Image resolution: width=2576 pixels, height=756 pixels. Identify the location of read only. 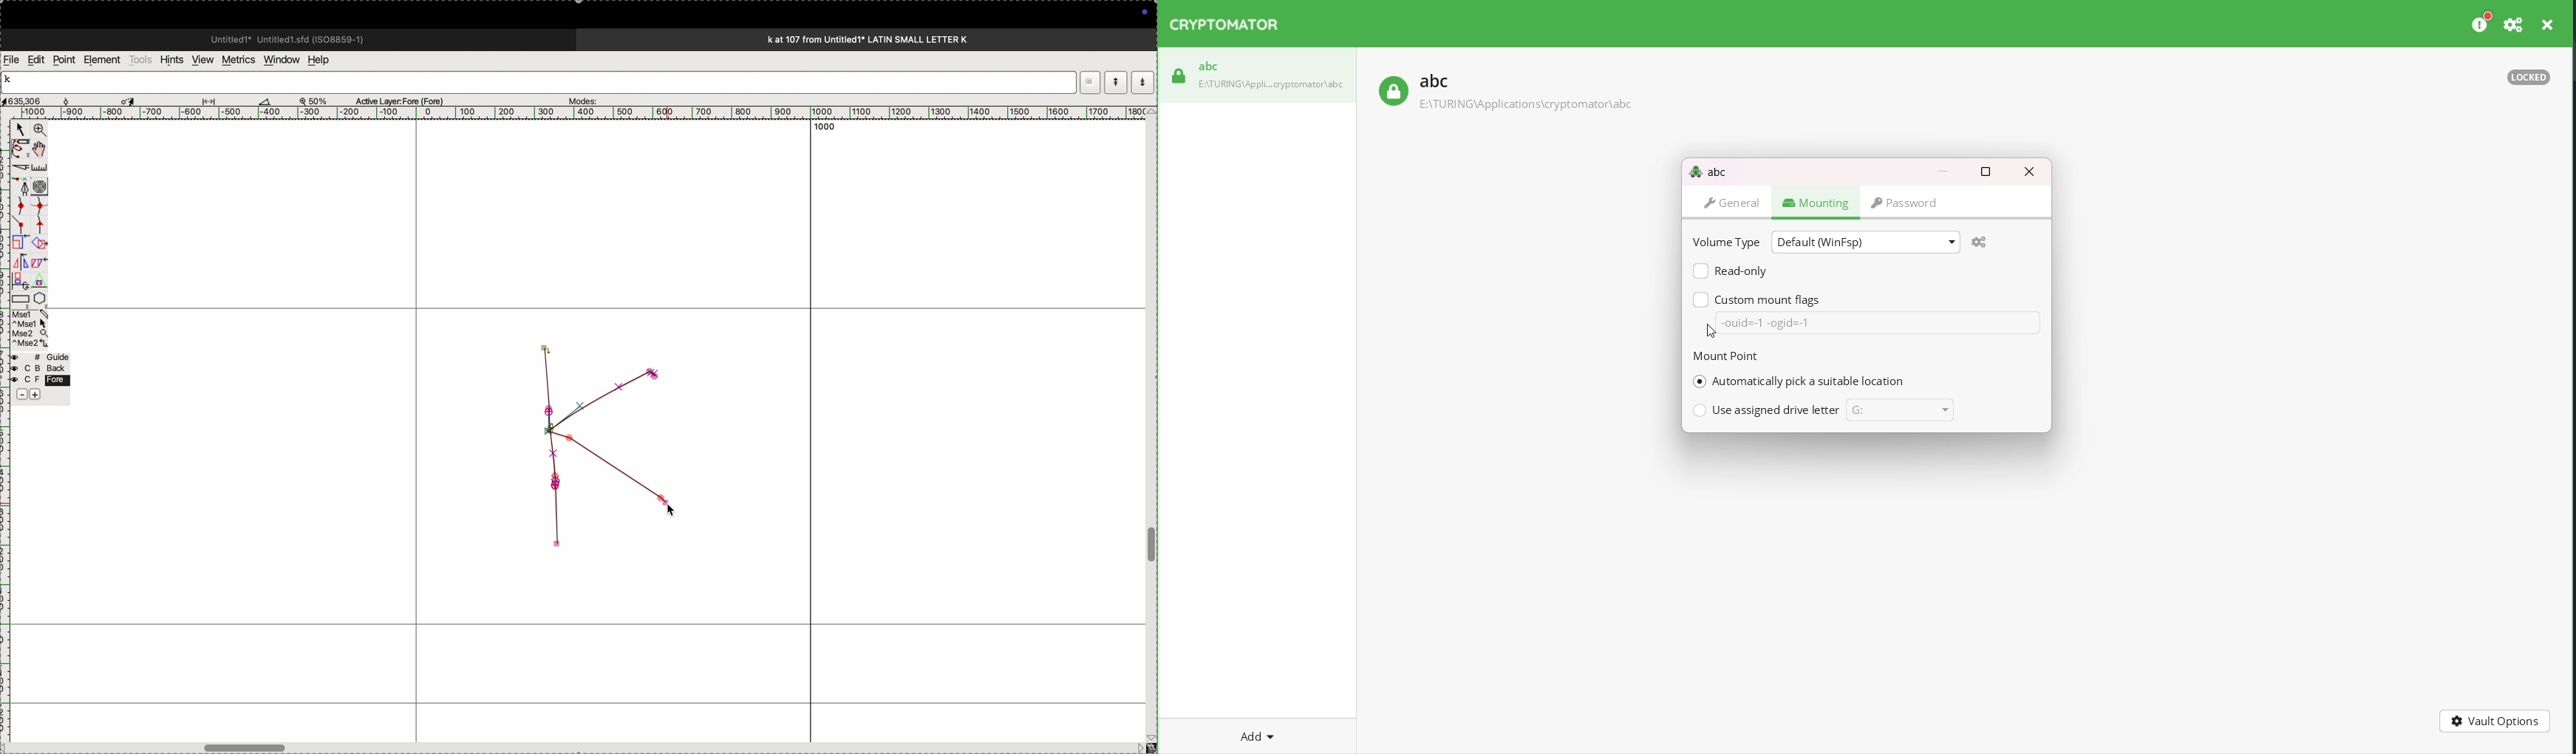
(1728, 271).